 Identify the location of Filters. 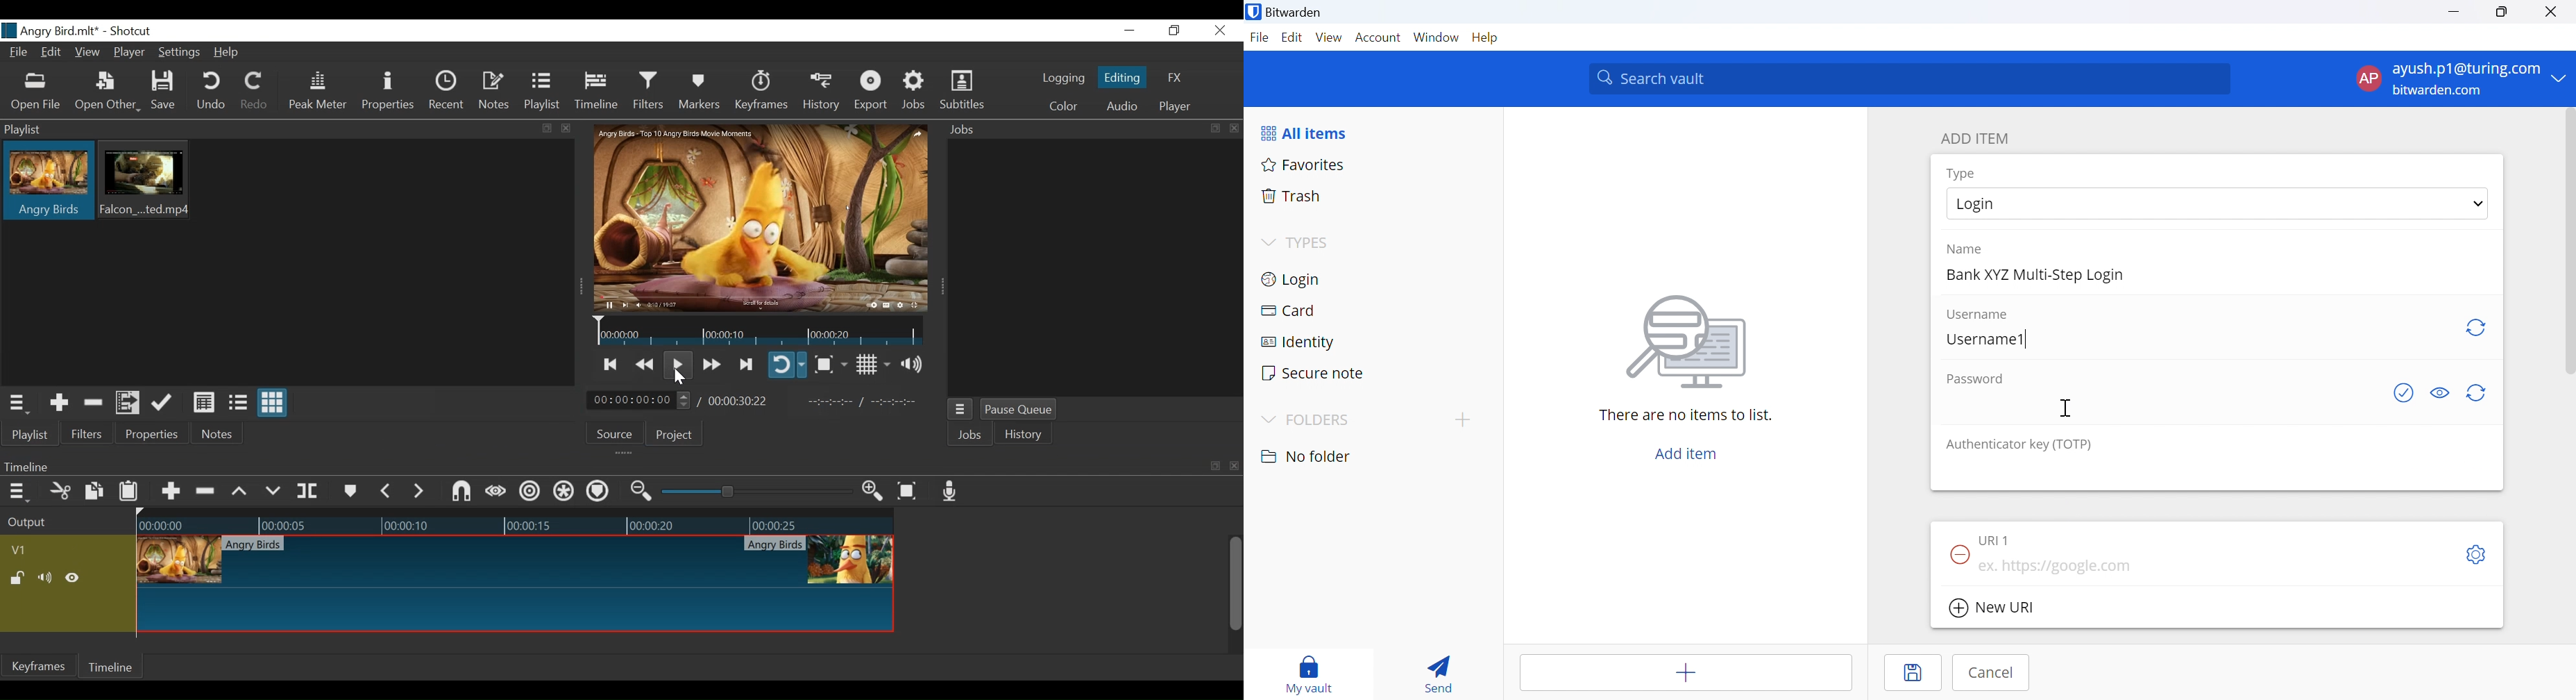
(646, 92).